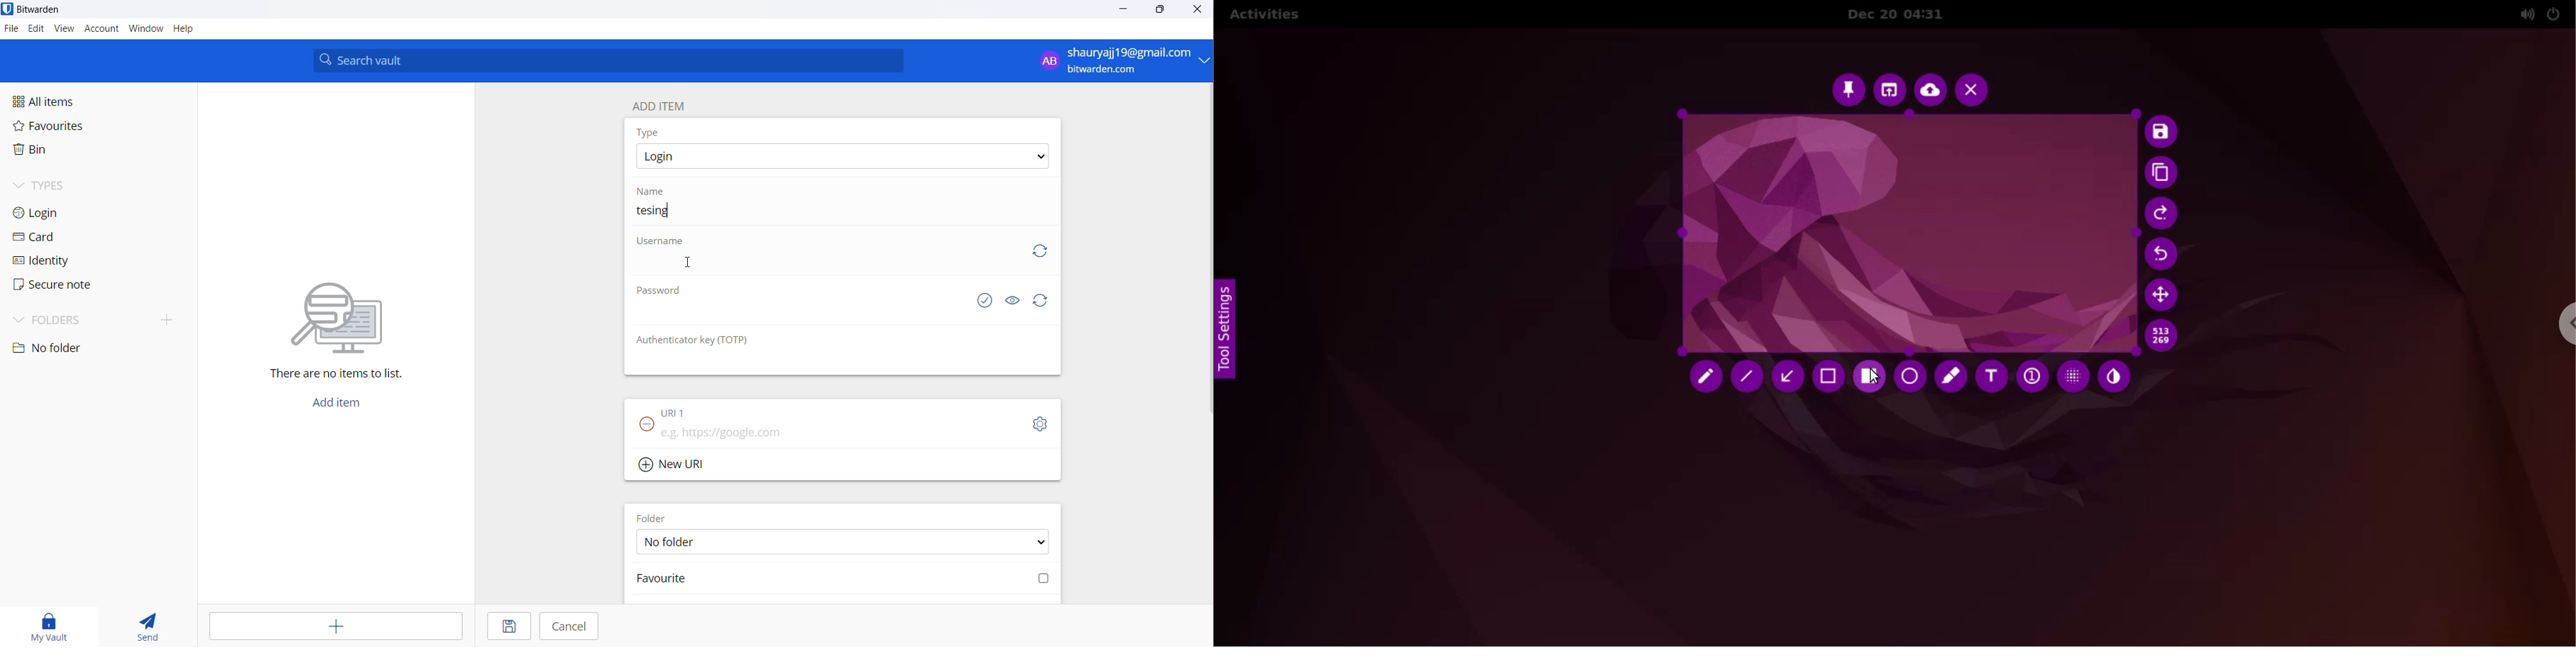 Image resolution: width=2576 pixels, height=672 pixels. What do you see at coordinates (51, 238) in the screenshot?
I see `card` at bounding box center [51, 238].